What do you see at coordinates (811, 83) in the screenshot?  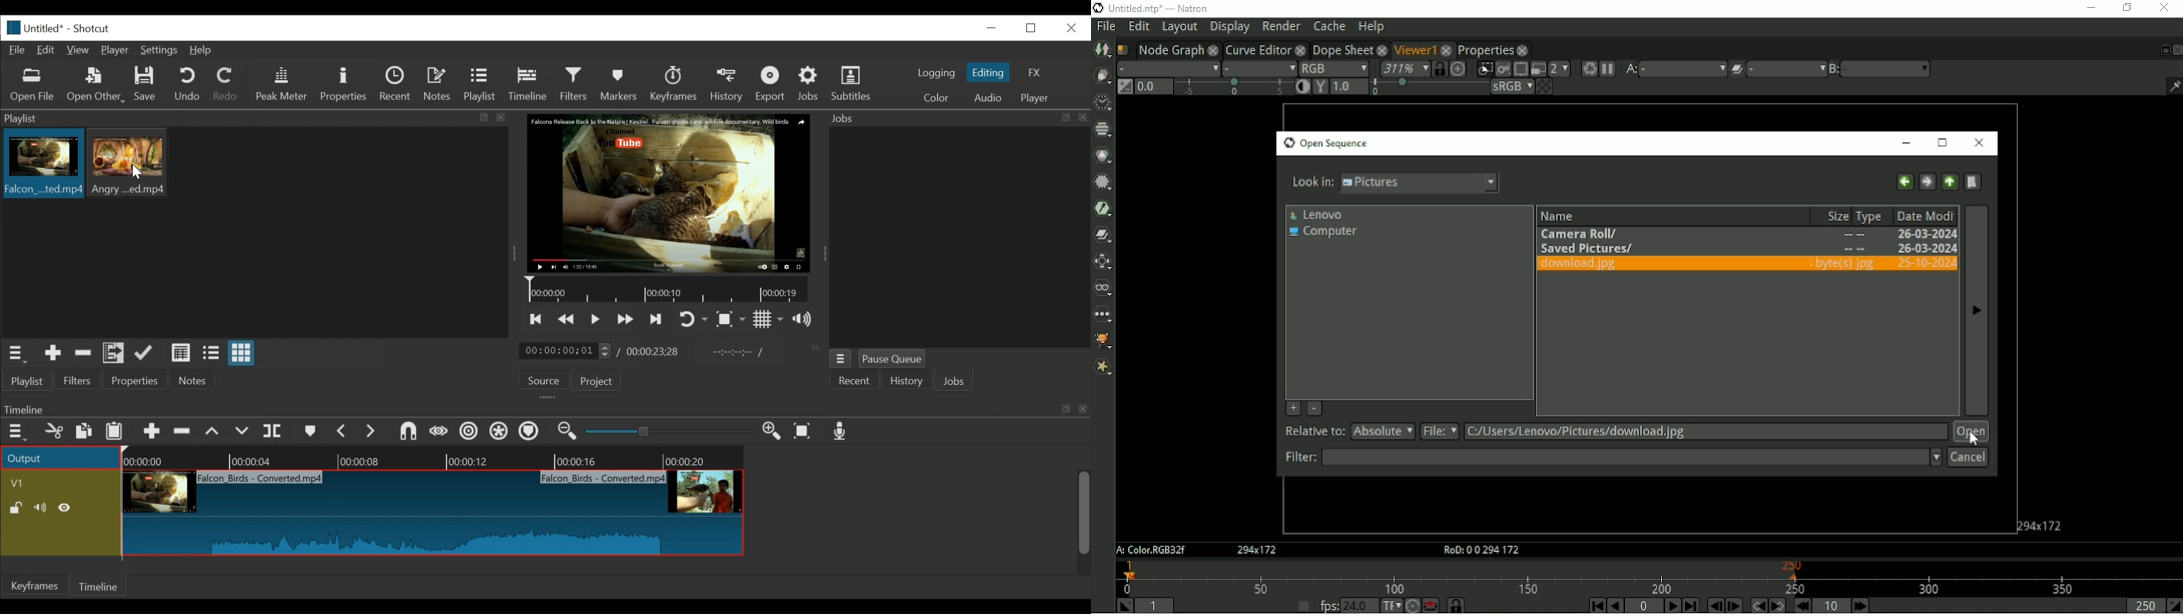 I see `Jobs` at bounding box center [811, 83].